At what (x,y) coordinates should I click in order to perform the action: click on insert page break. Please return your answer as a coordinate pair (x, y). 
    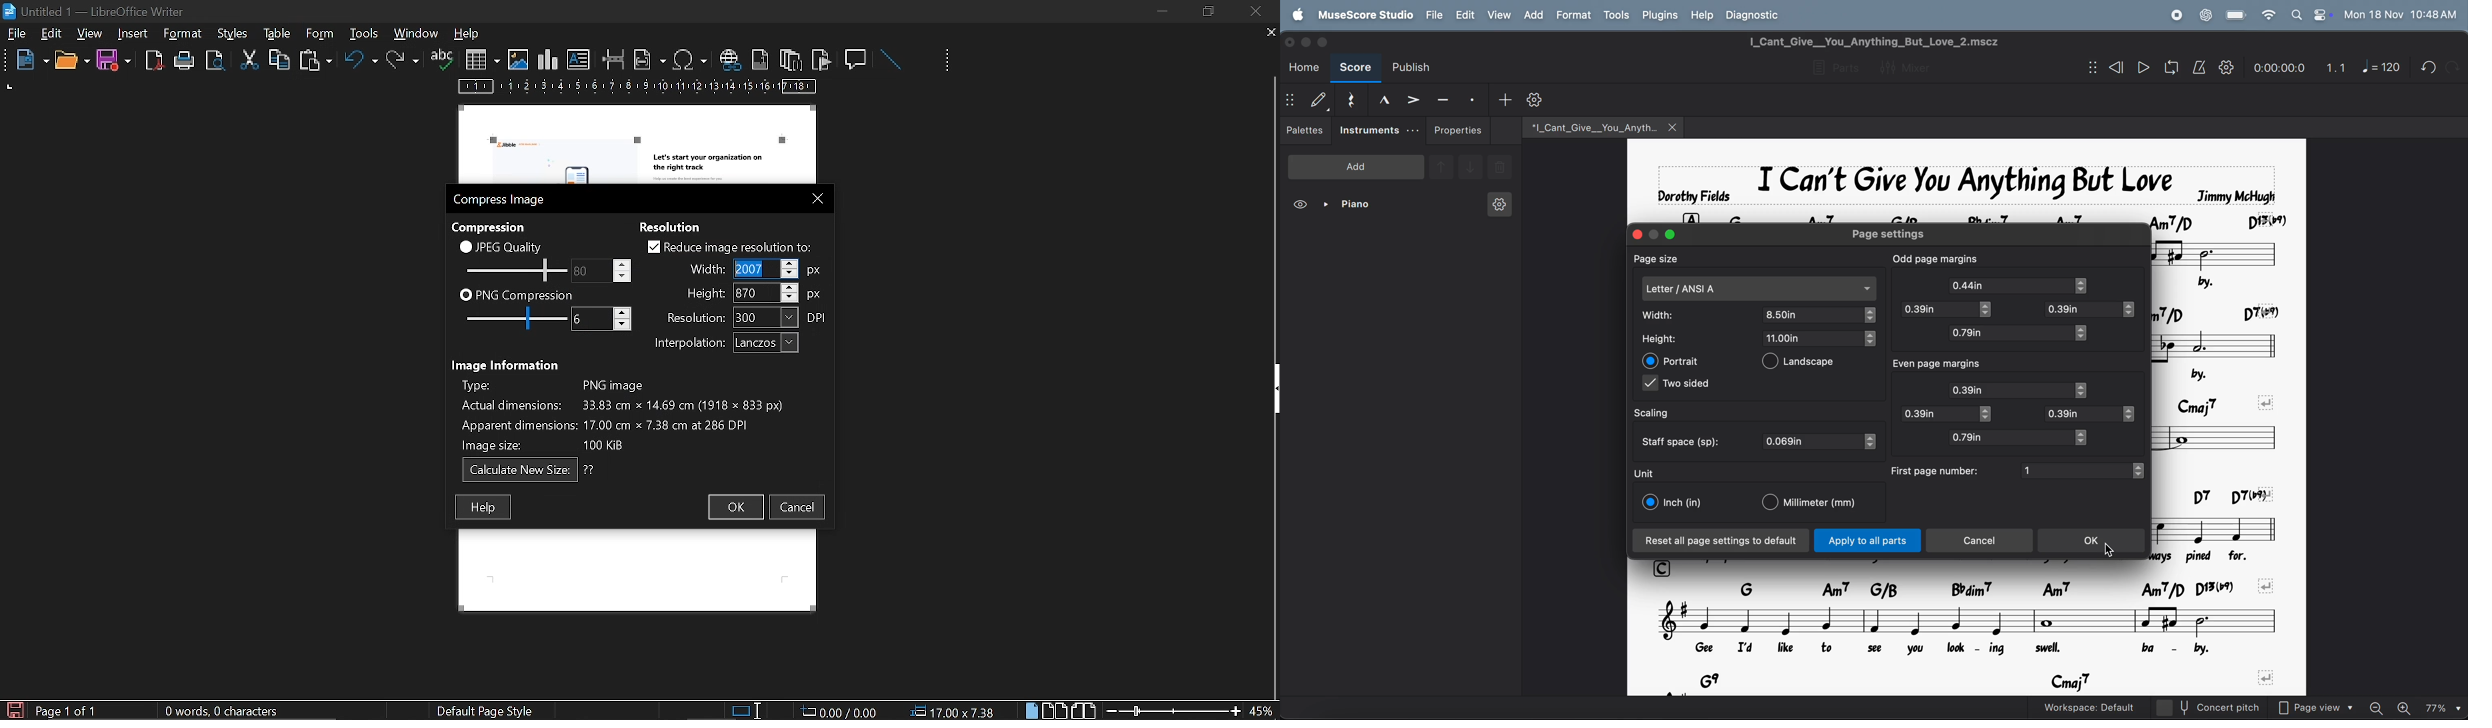
    Looking at the image, I should click on (614, 60).